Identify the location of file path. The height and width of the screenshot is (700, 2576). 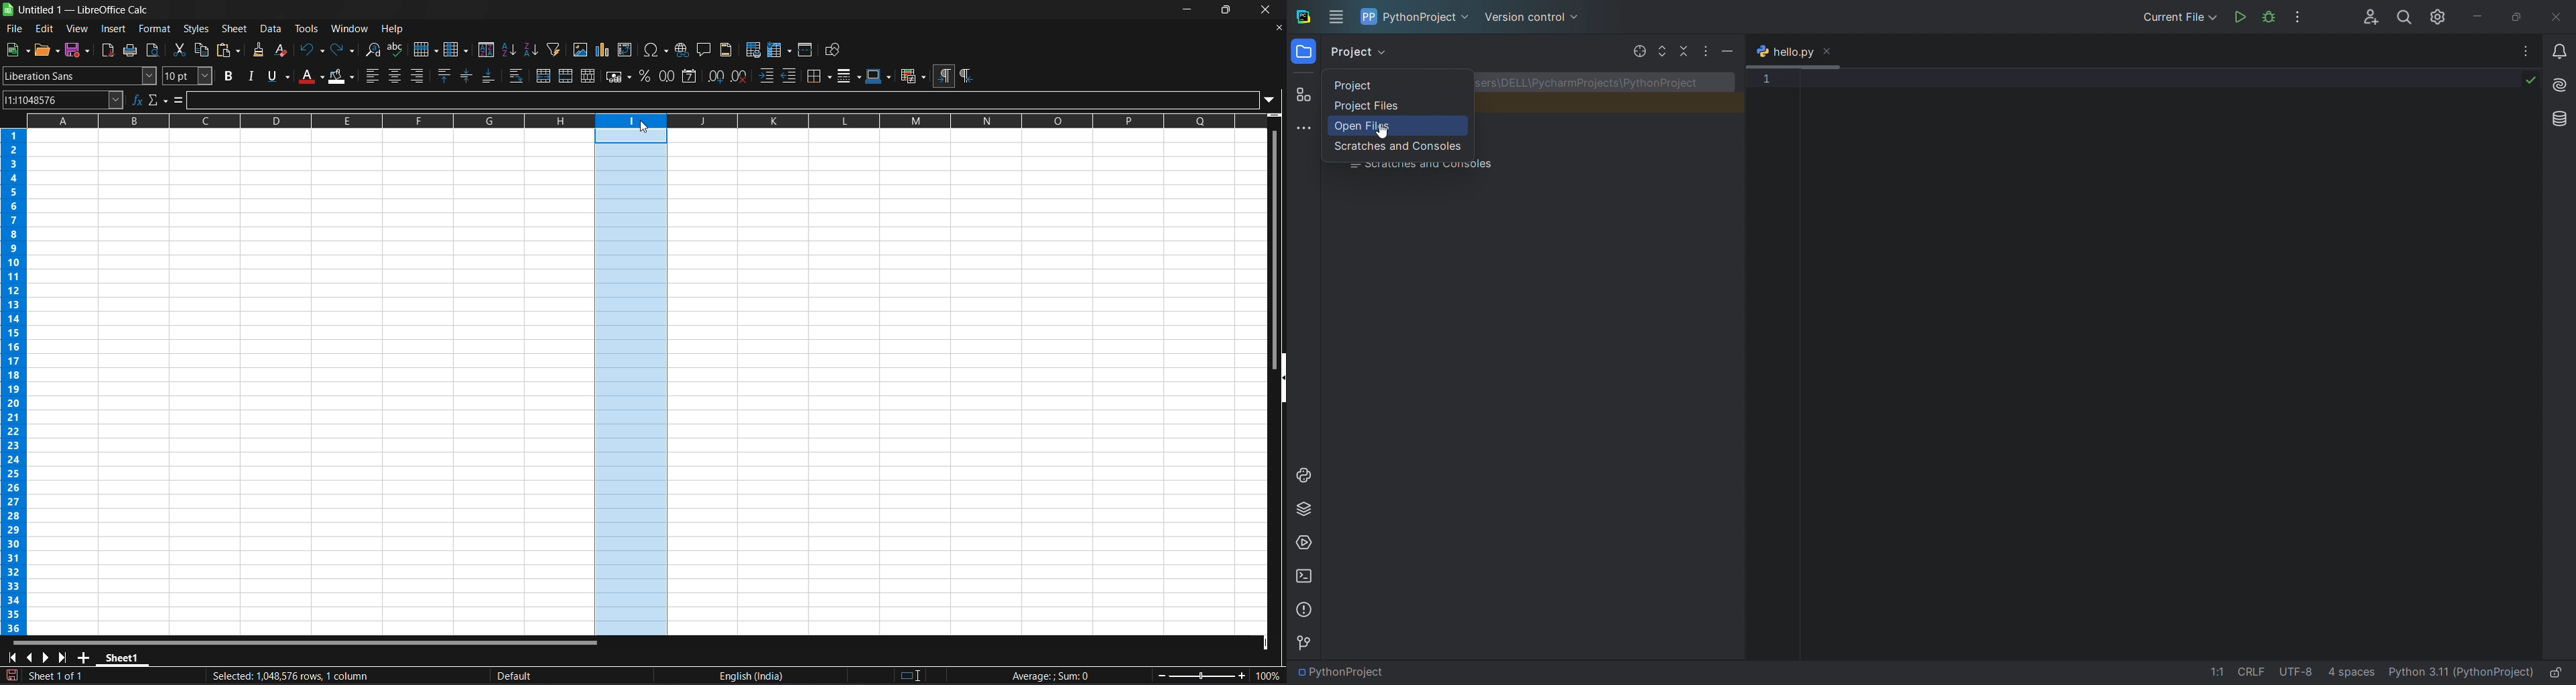
(1342, 674).